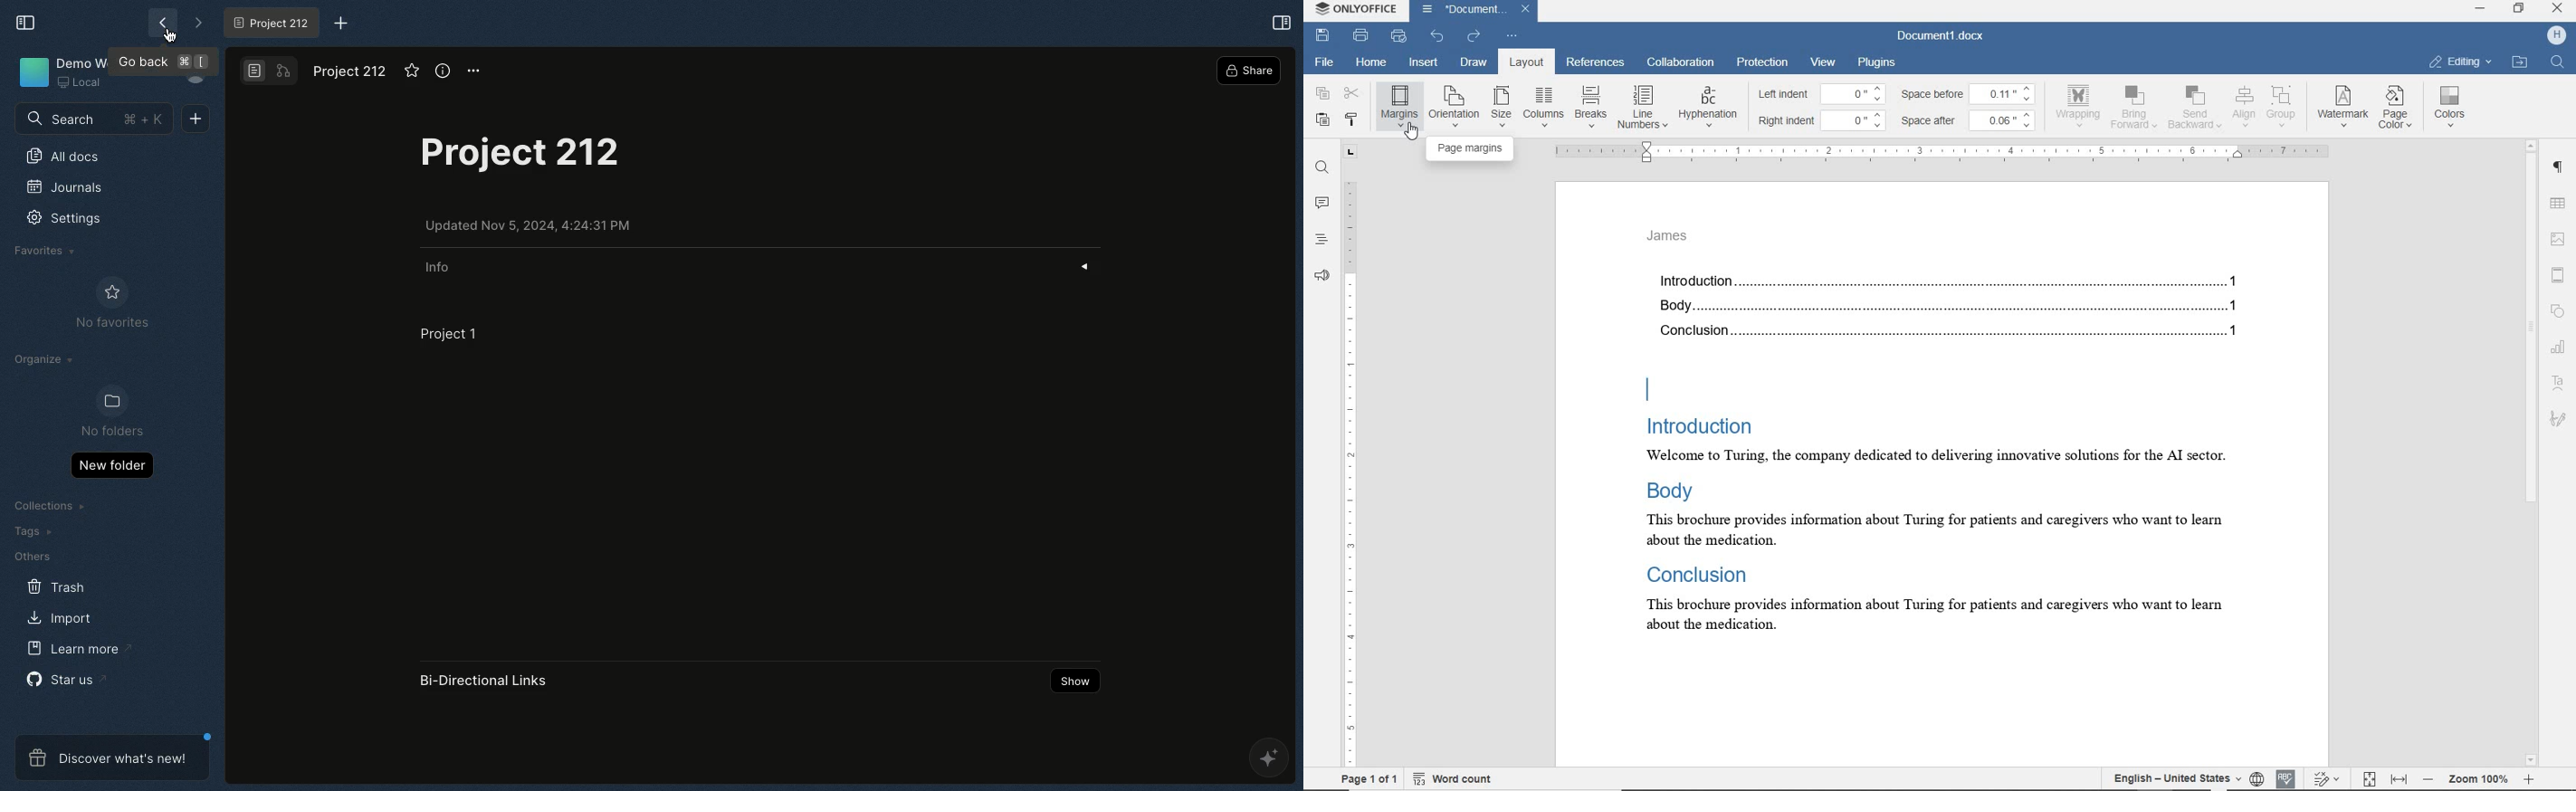 This screenshot has width=2576, height=812. I want to click on go back, so click(165, 64).